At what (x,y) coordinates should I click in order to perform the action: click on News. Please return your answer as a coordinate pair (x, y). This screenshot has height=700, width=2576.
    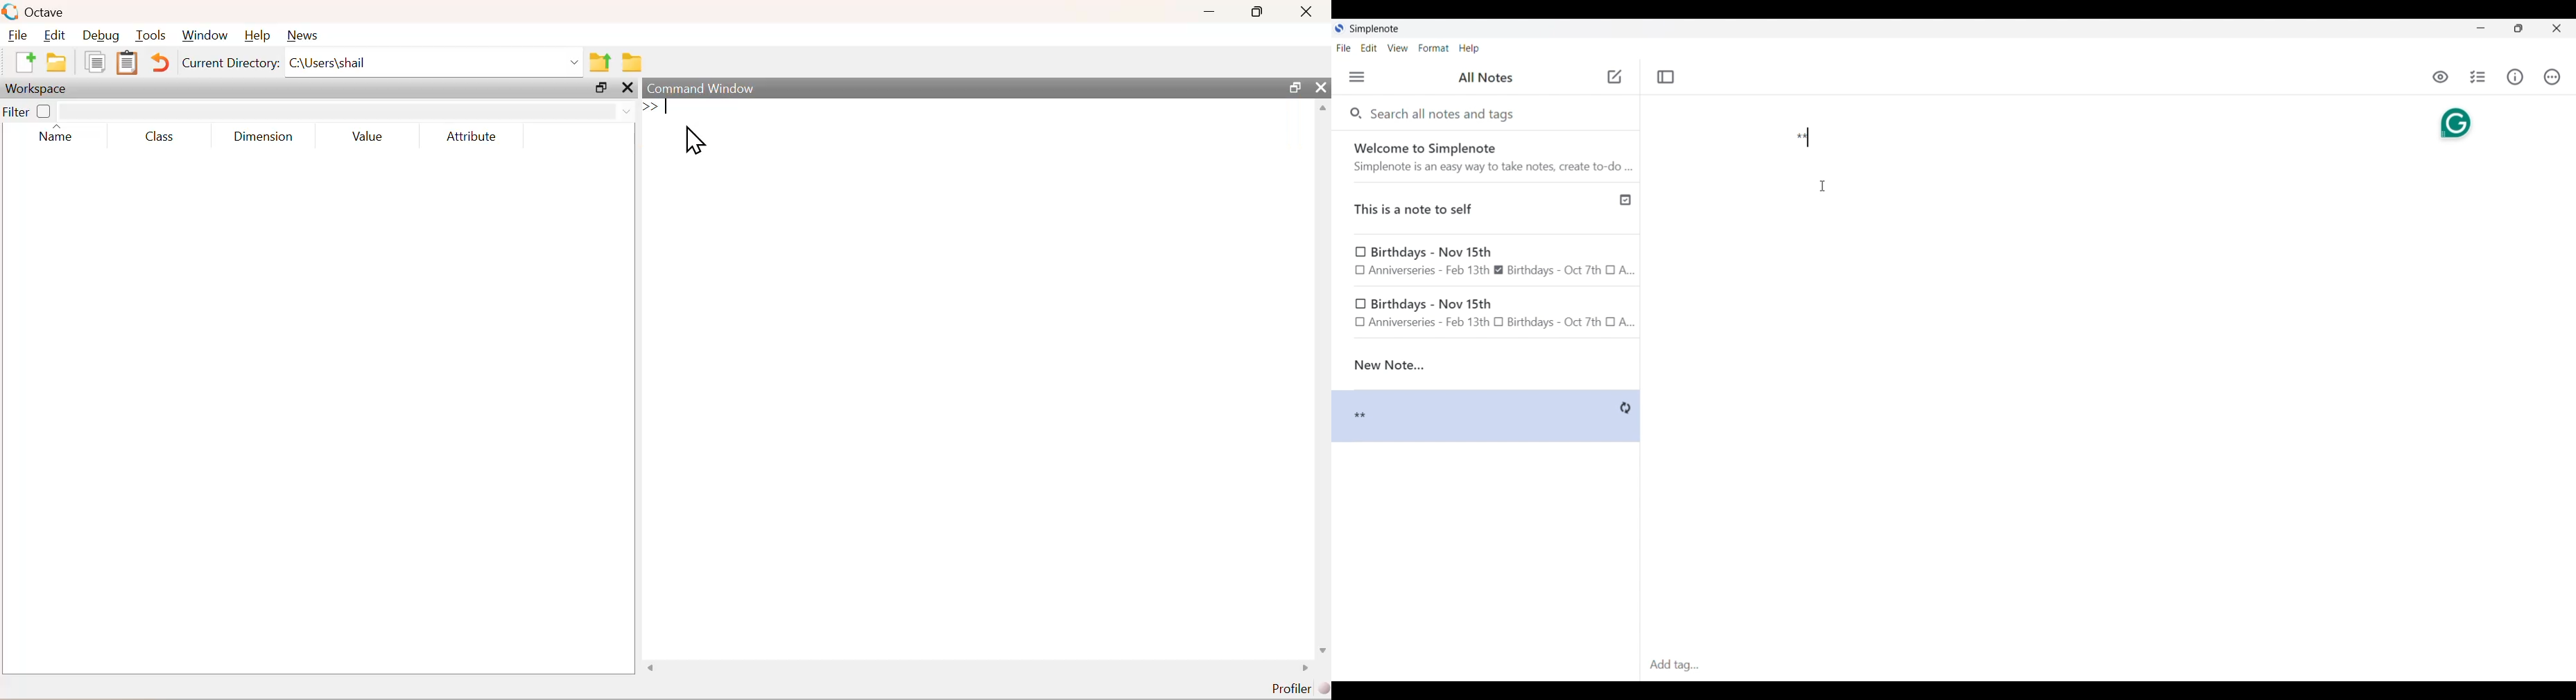
    Looking at the image, I should click on (301, 36).